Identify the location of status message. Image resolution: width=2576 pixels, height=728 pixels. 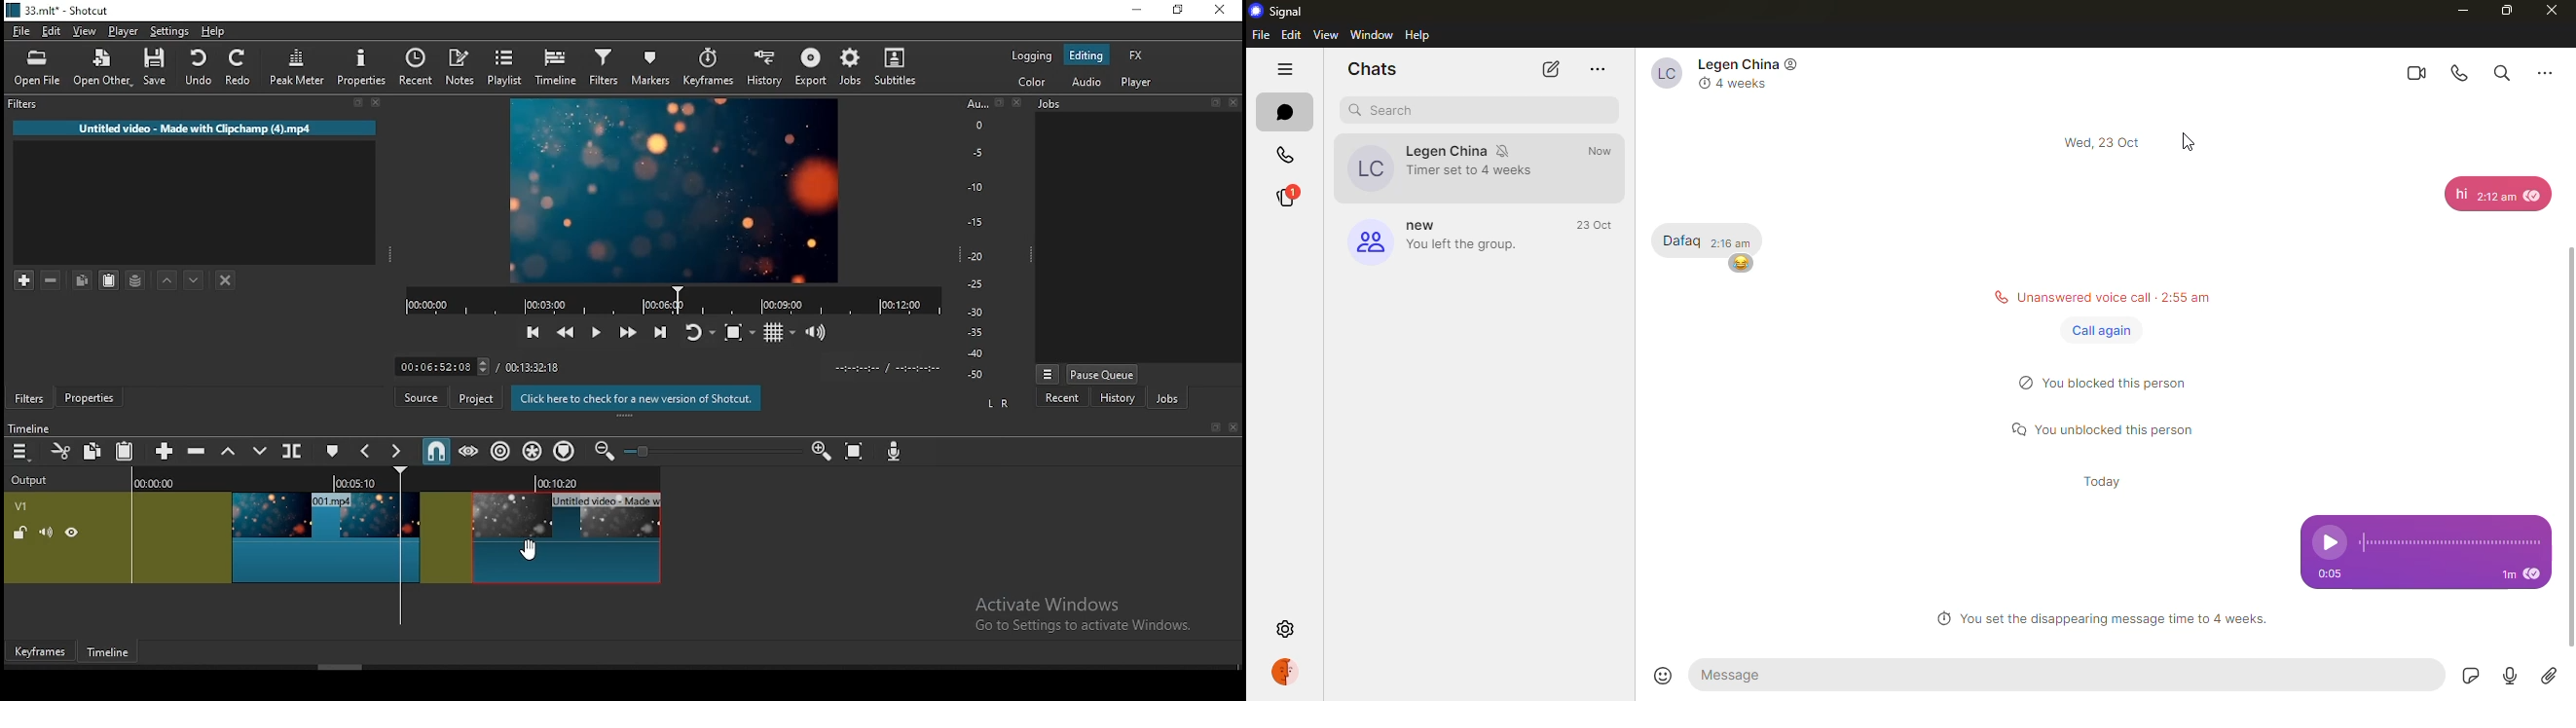
(2098, 299).